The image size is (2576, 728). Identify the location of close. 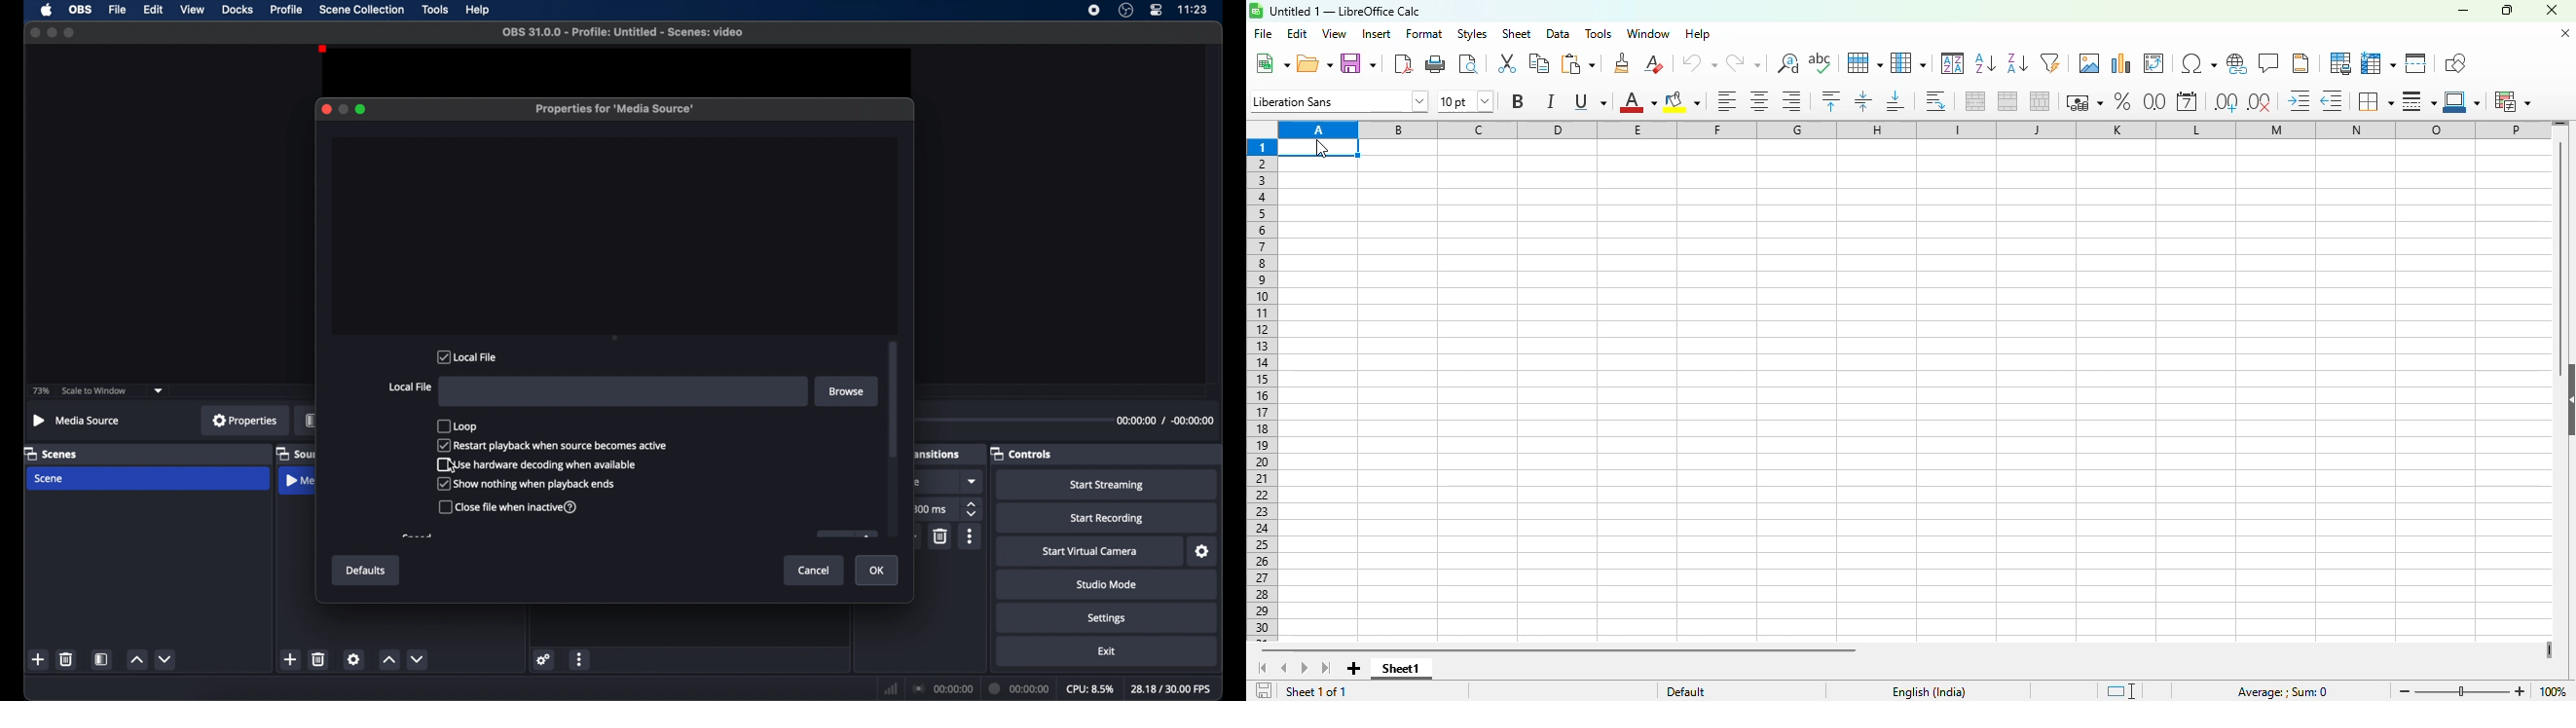
(326, 108).